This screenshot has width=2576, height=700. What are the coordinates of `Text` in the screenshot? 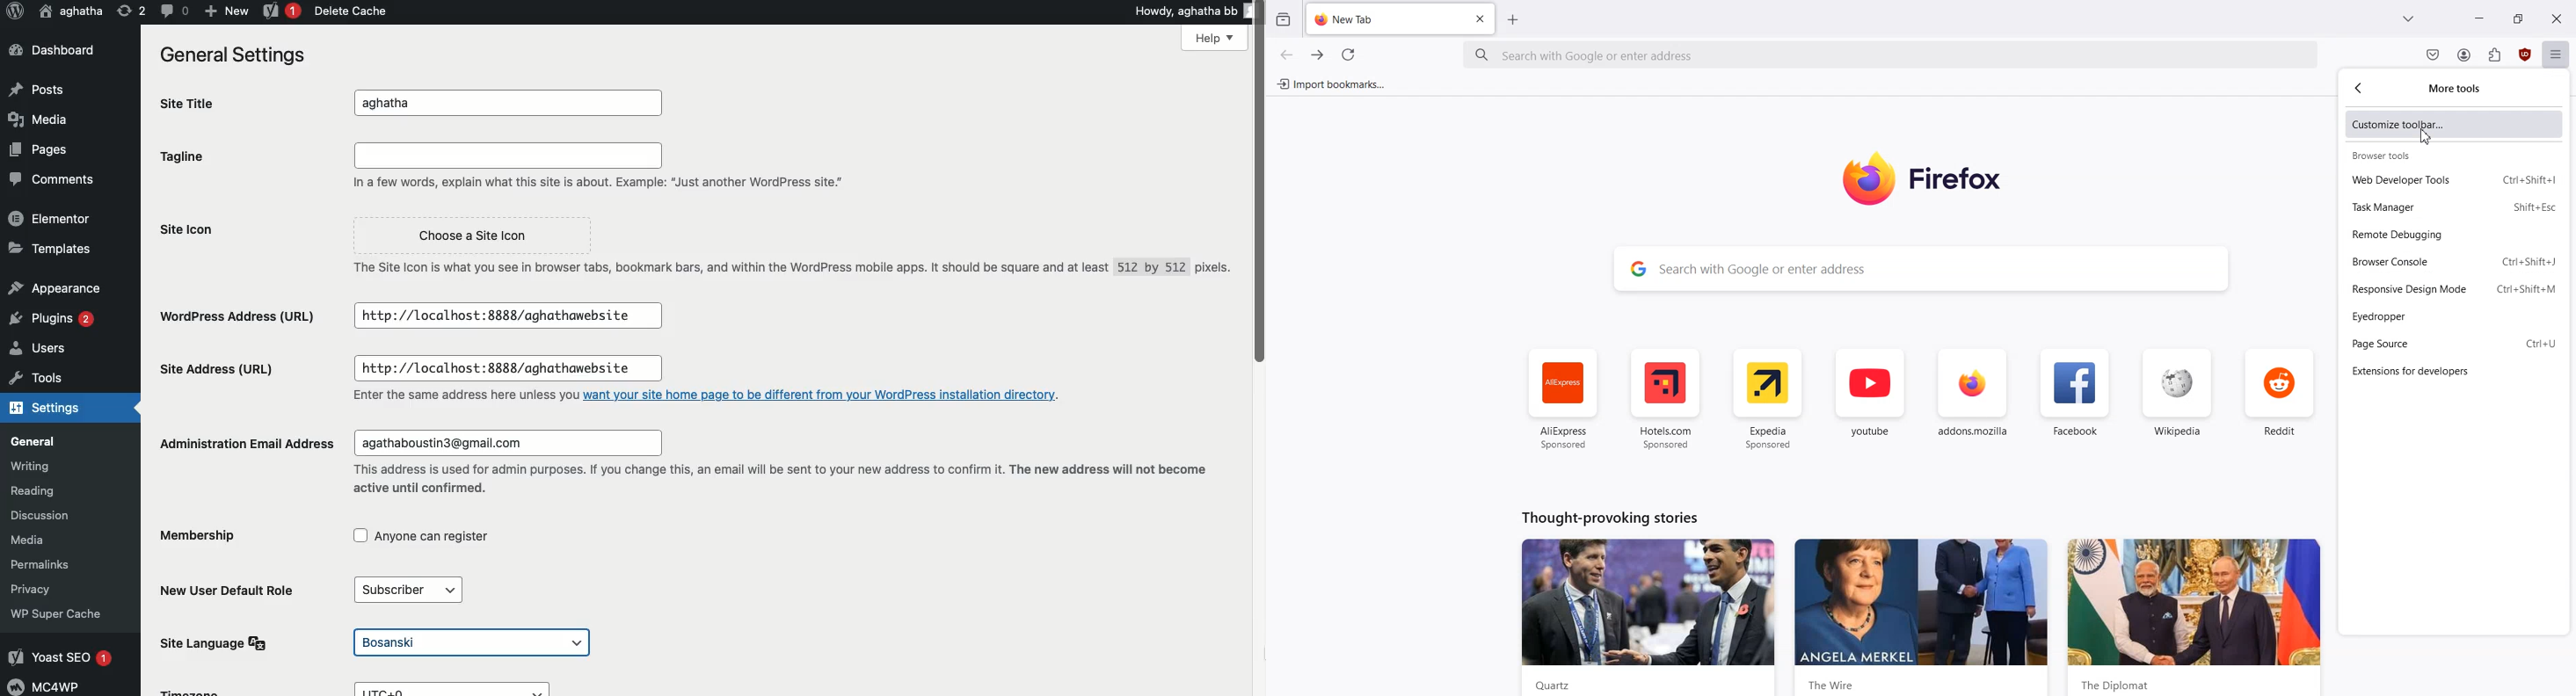 It's located at (1610, 517).